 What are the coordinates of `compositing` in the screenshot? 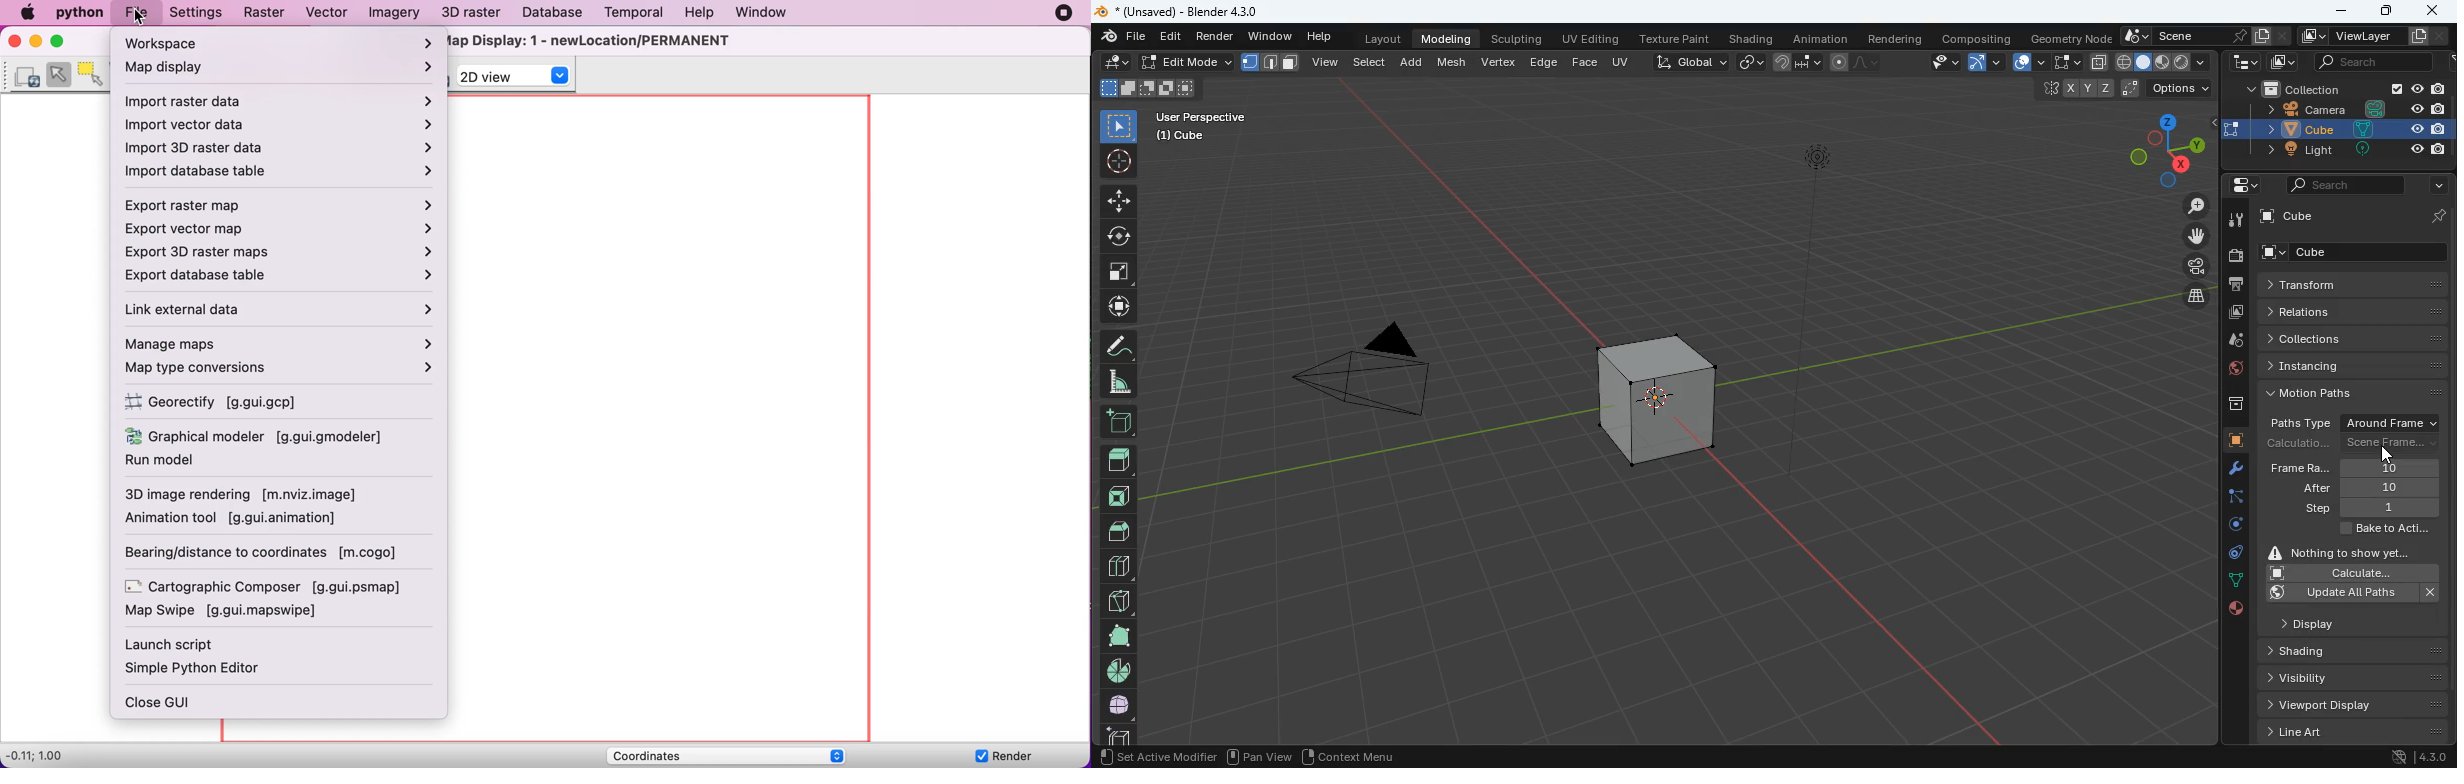 It's located at (1979, 38).